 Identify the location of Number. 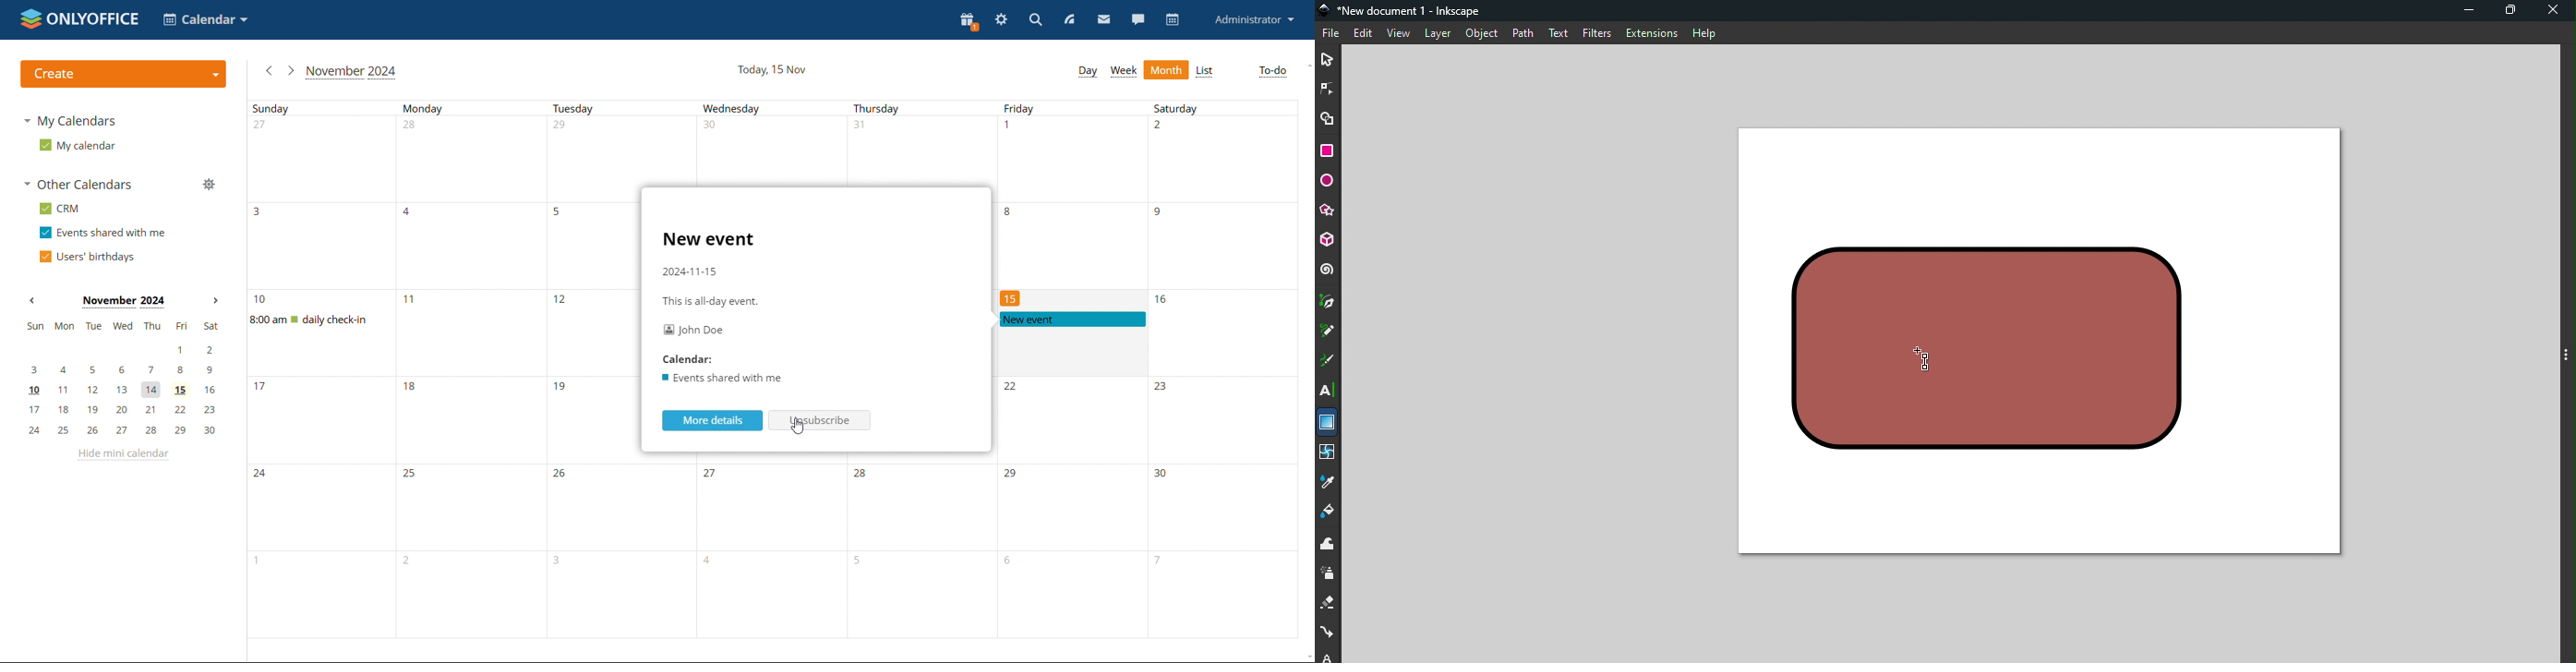
(560, 388).